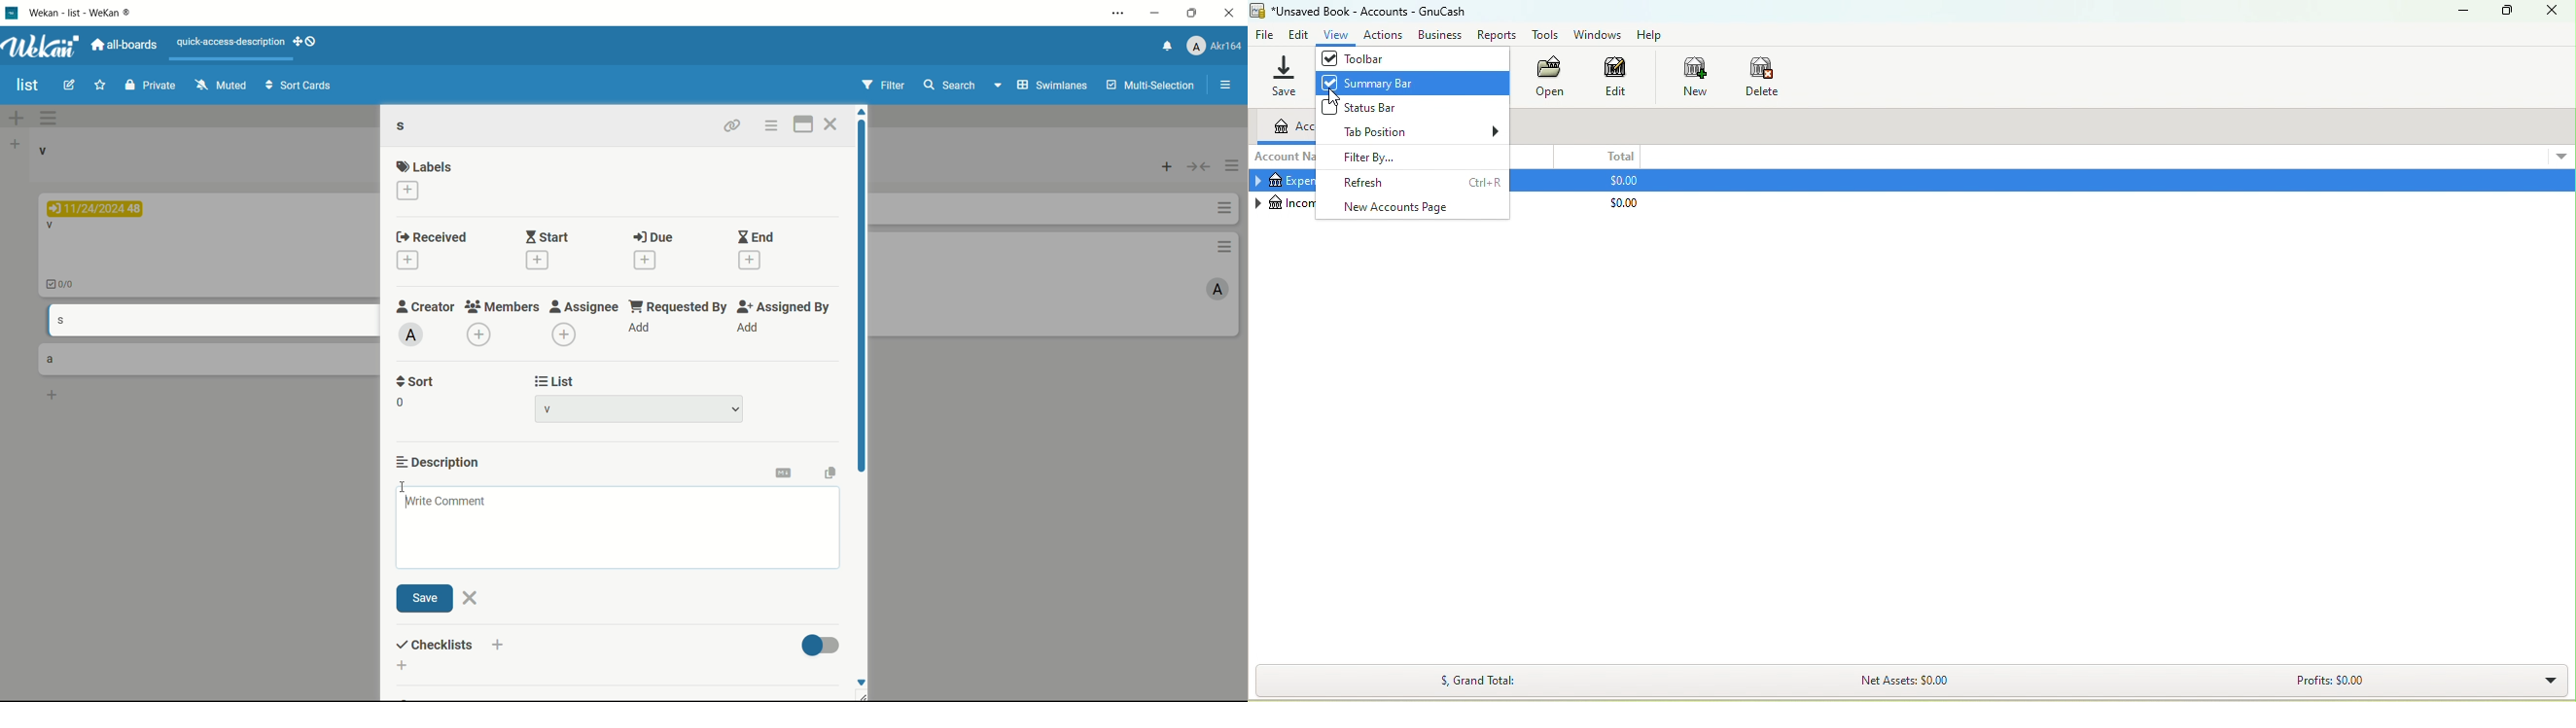 The image size is (2576, 728). I want to click on Collapse, so click(1256, 202).